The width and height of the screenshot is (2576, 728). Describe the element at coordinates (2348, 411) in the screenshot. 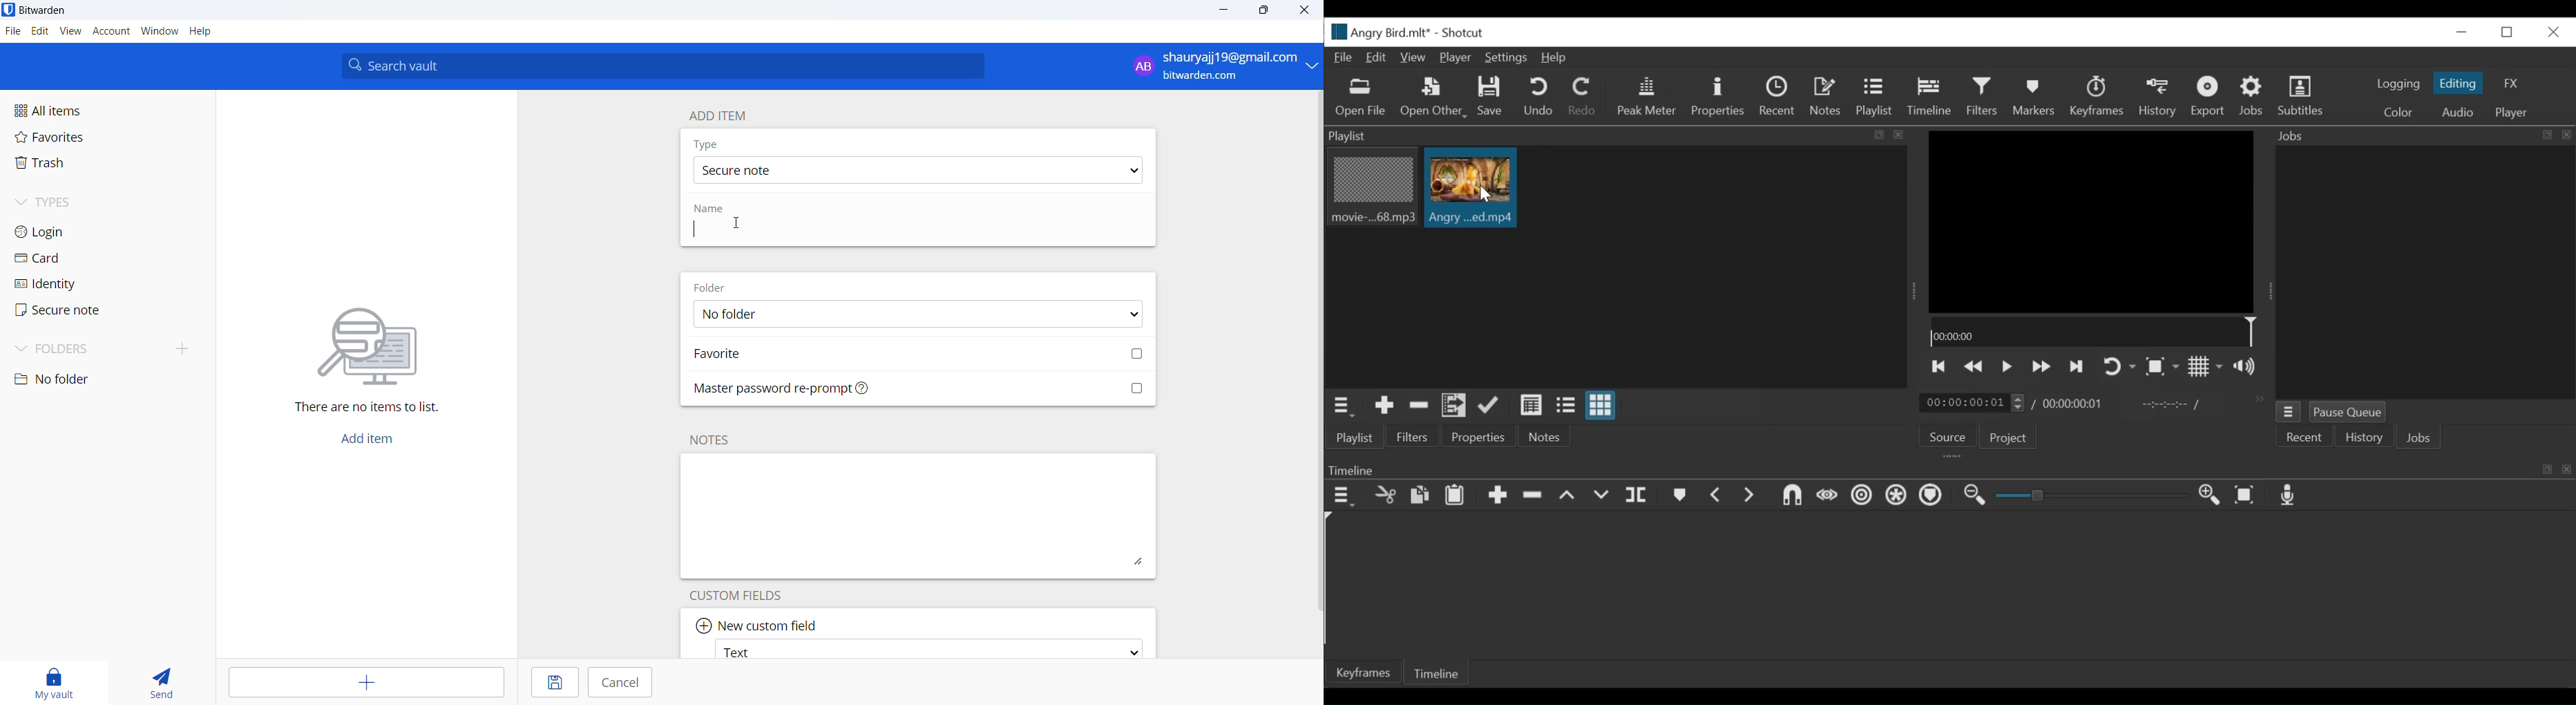

I see `Pause Queue` at that location.